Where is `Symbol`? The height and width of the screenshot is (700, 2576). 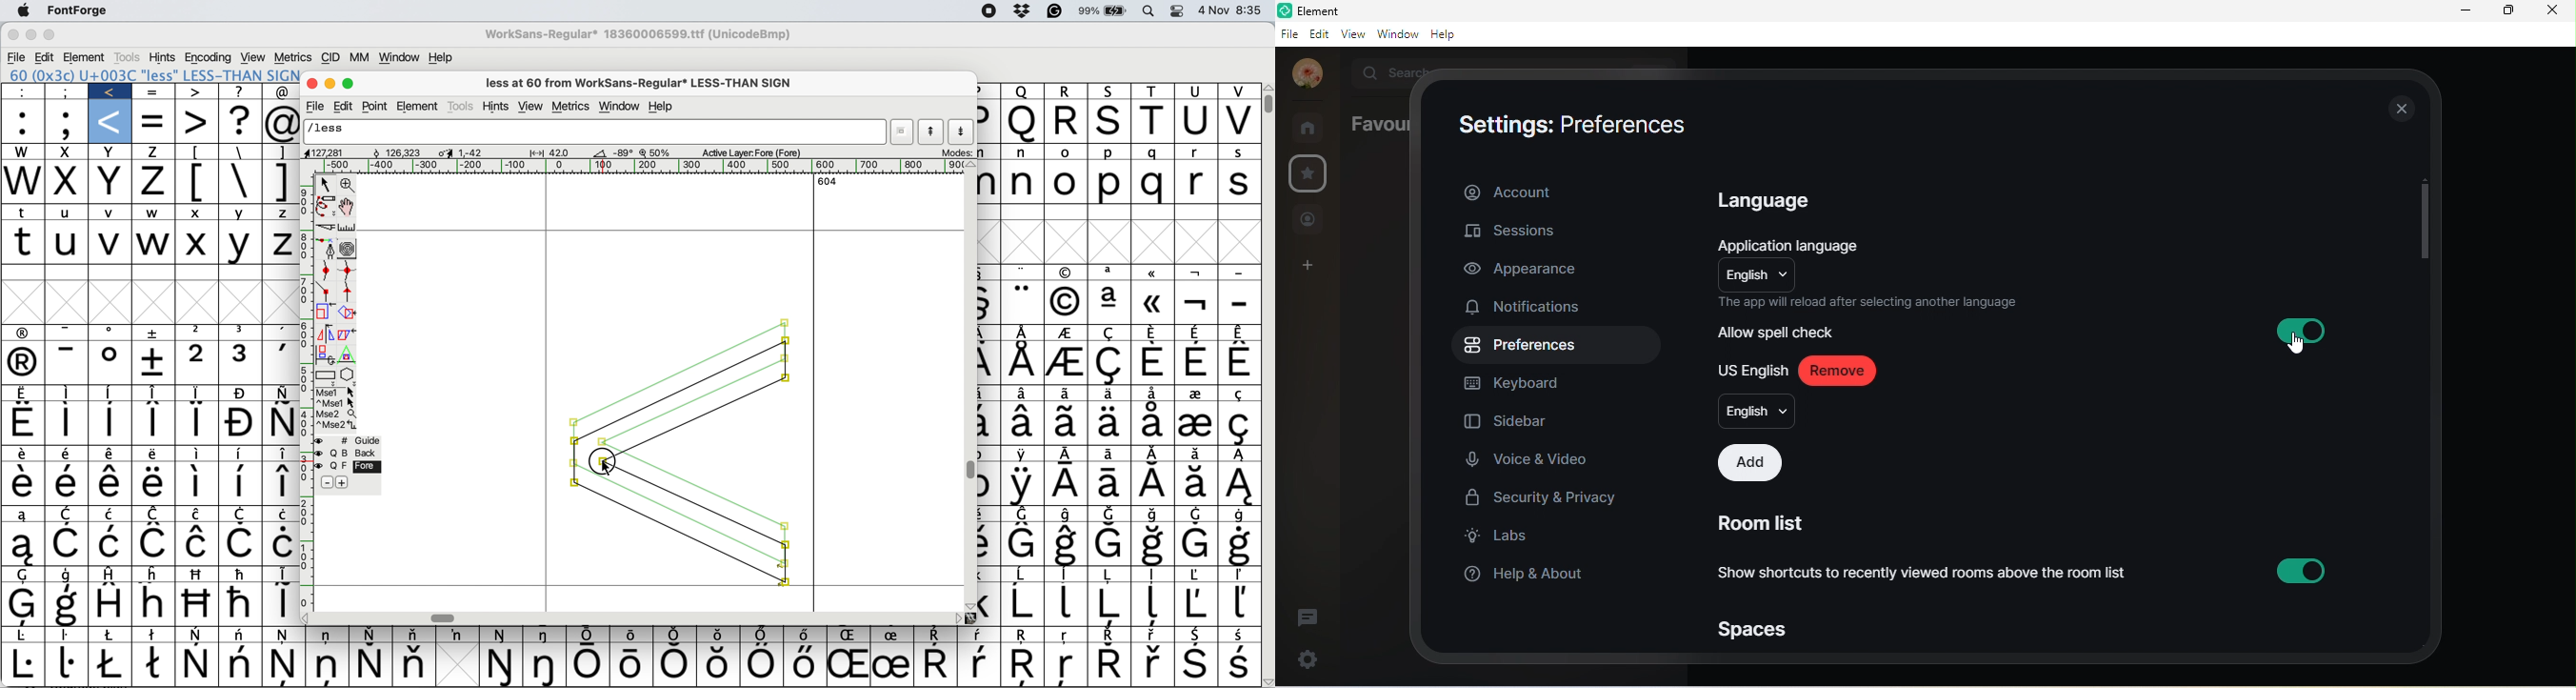
Symbol is located at coordinates (1110, 543).